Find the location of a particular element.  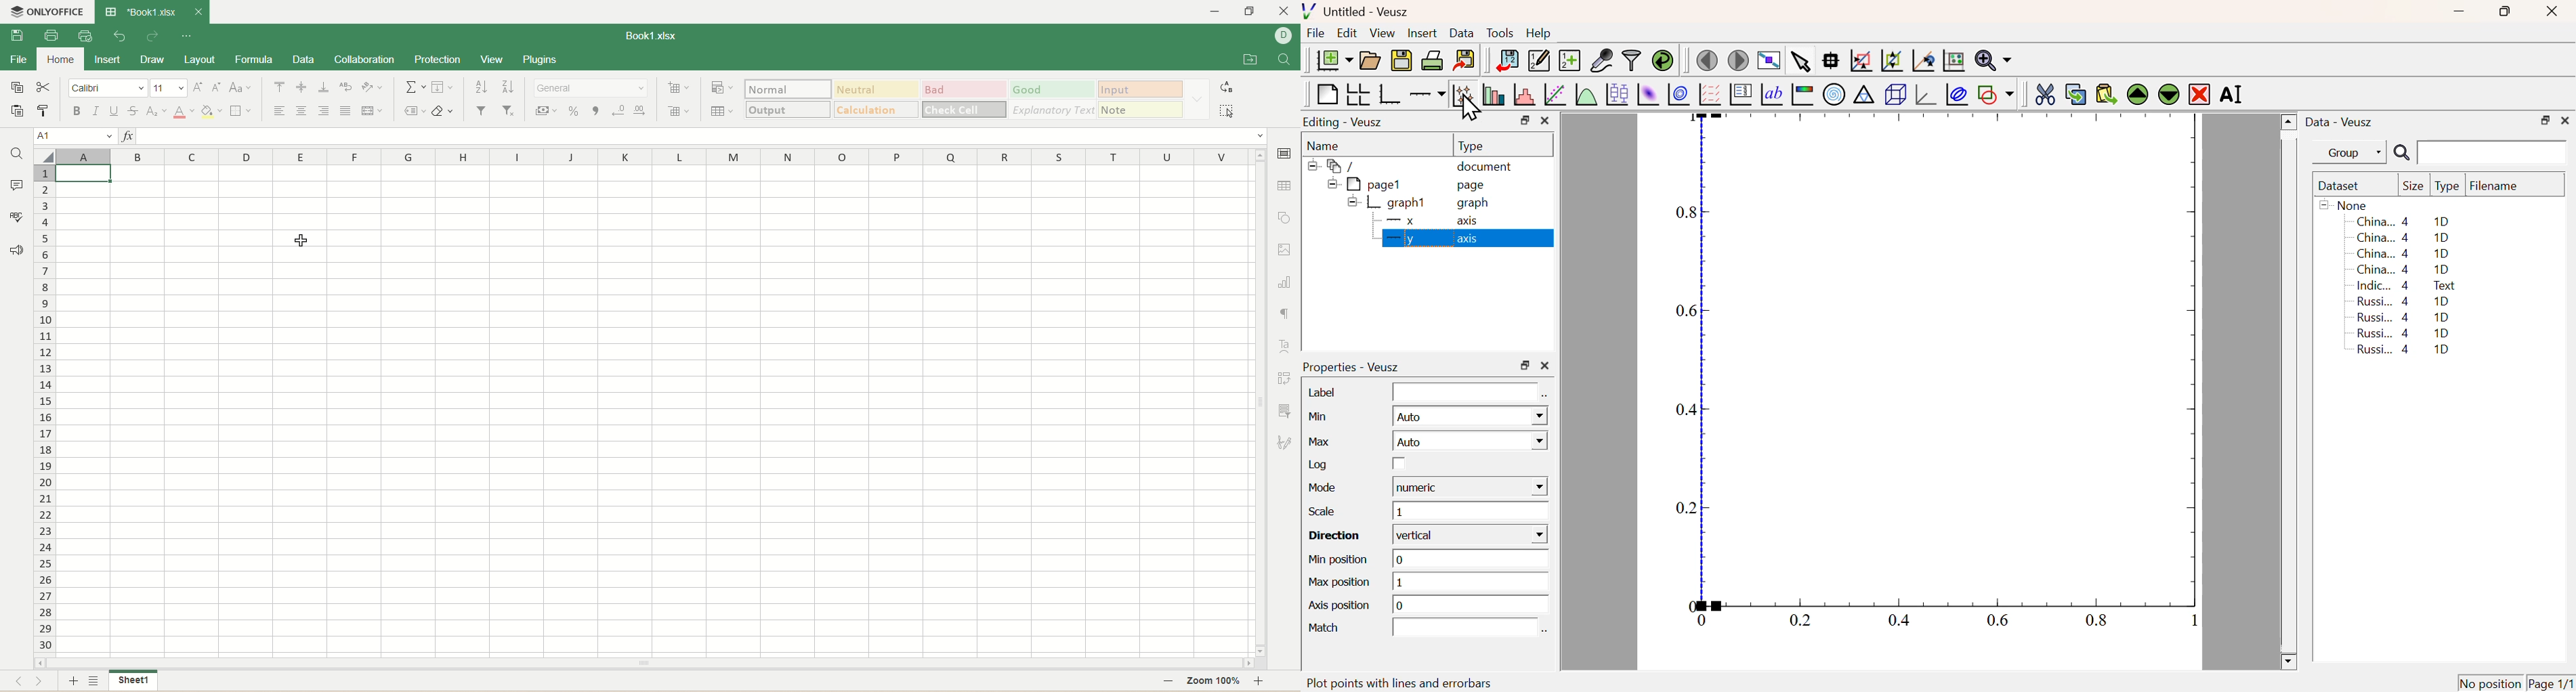

home is located at coordinates (58, 60).